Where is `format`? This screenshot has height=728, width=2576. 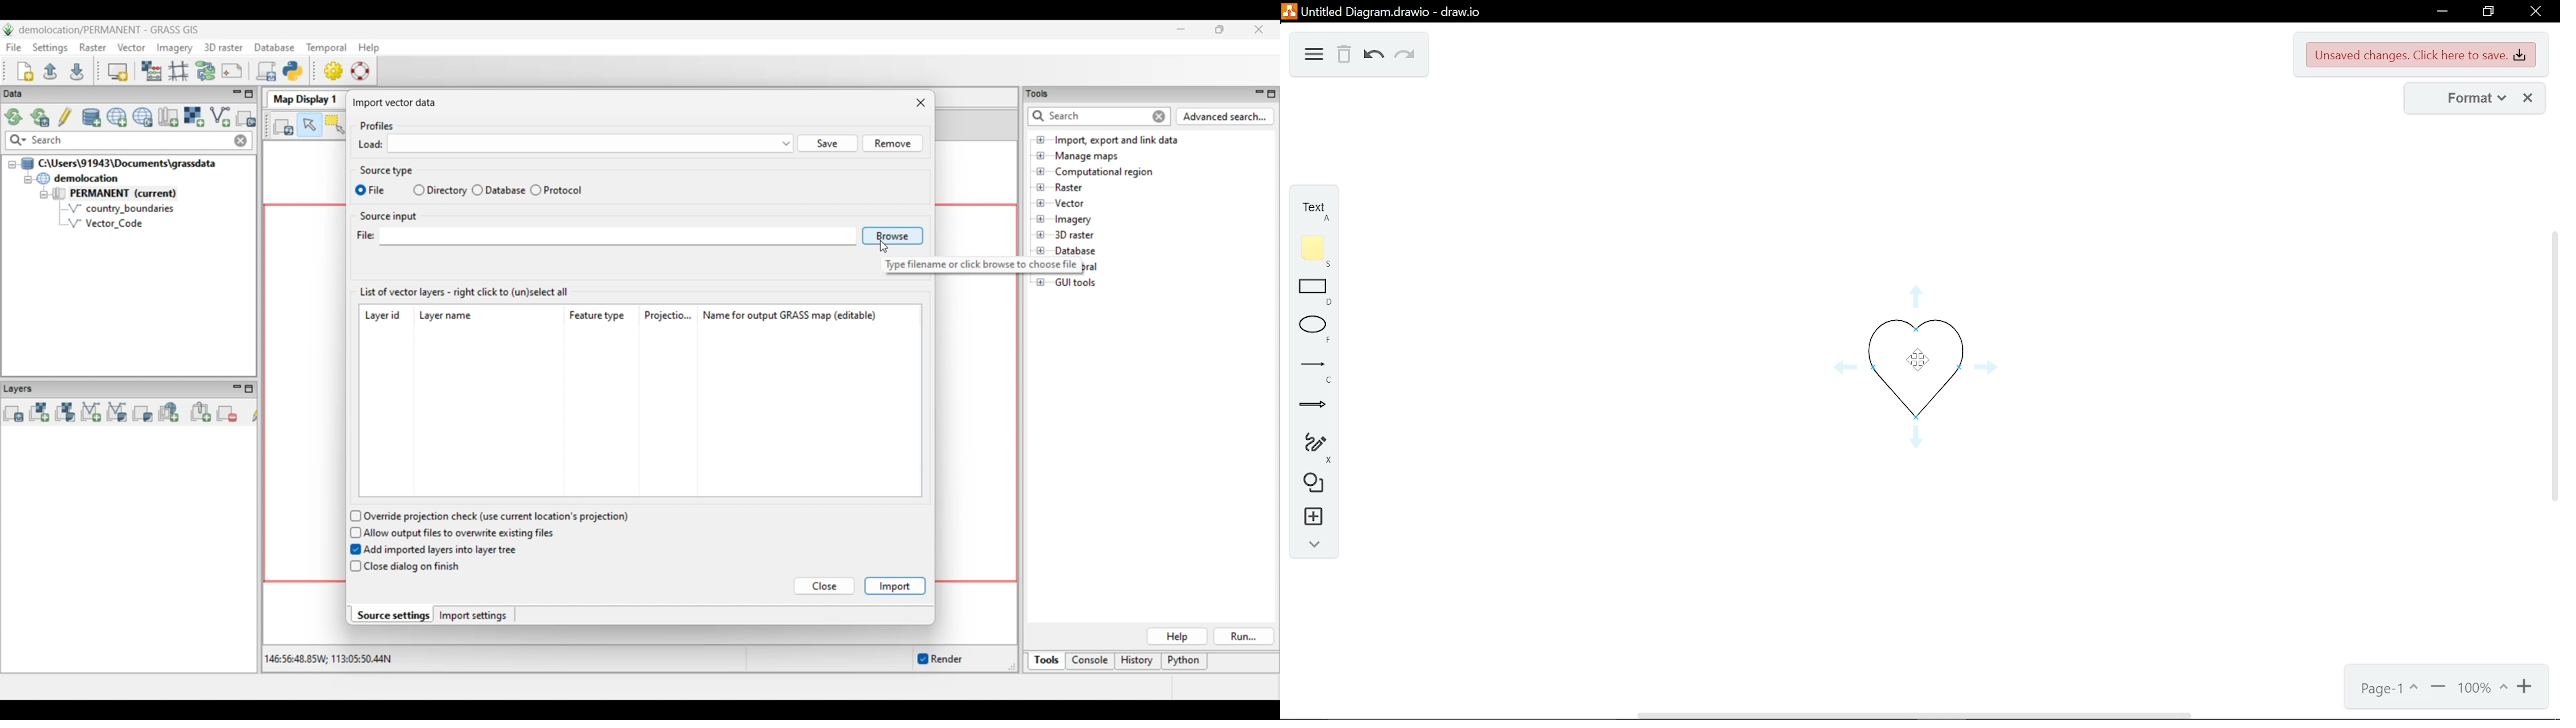
format is located at coordinates (2466, 100).